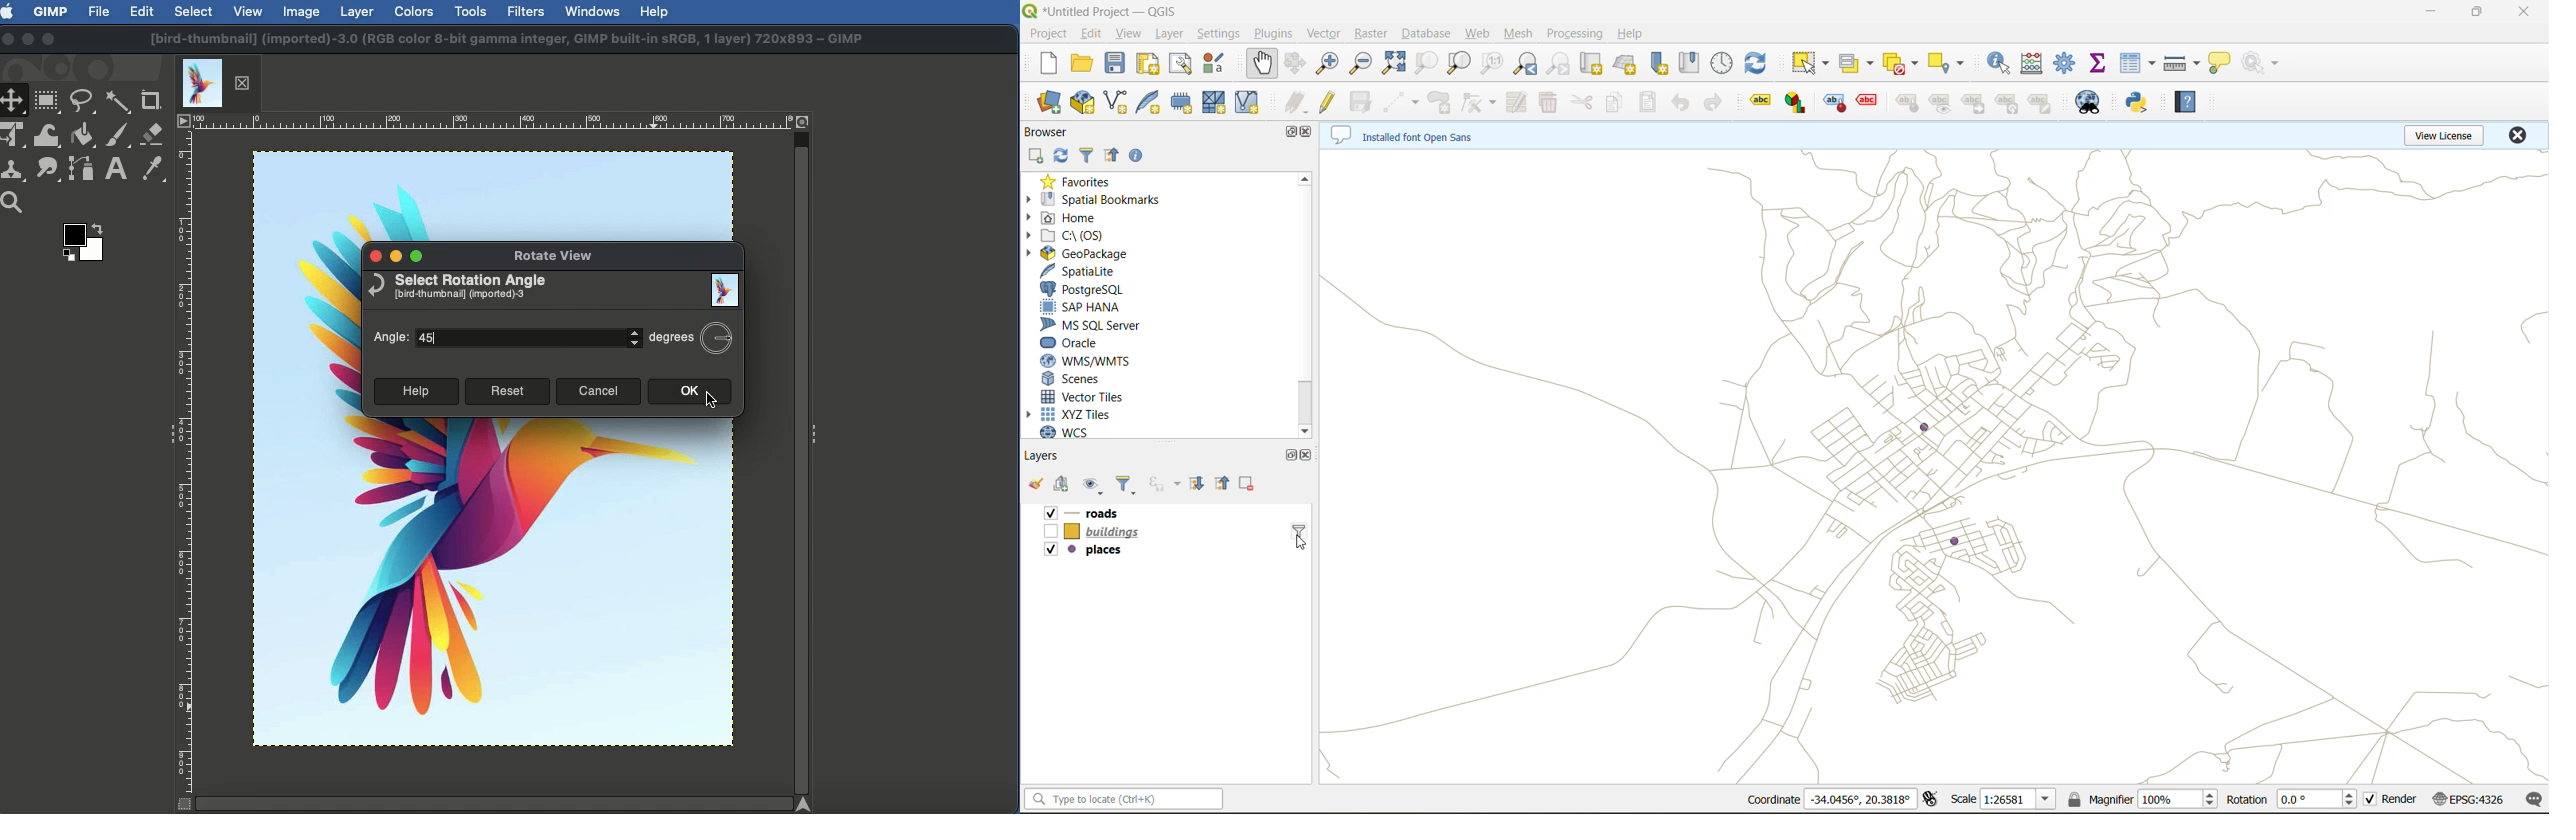  Describe the element at coordinates (1832, 102) in the screenshot. I see `Label Placement` at that location.